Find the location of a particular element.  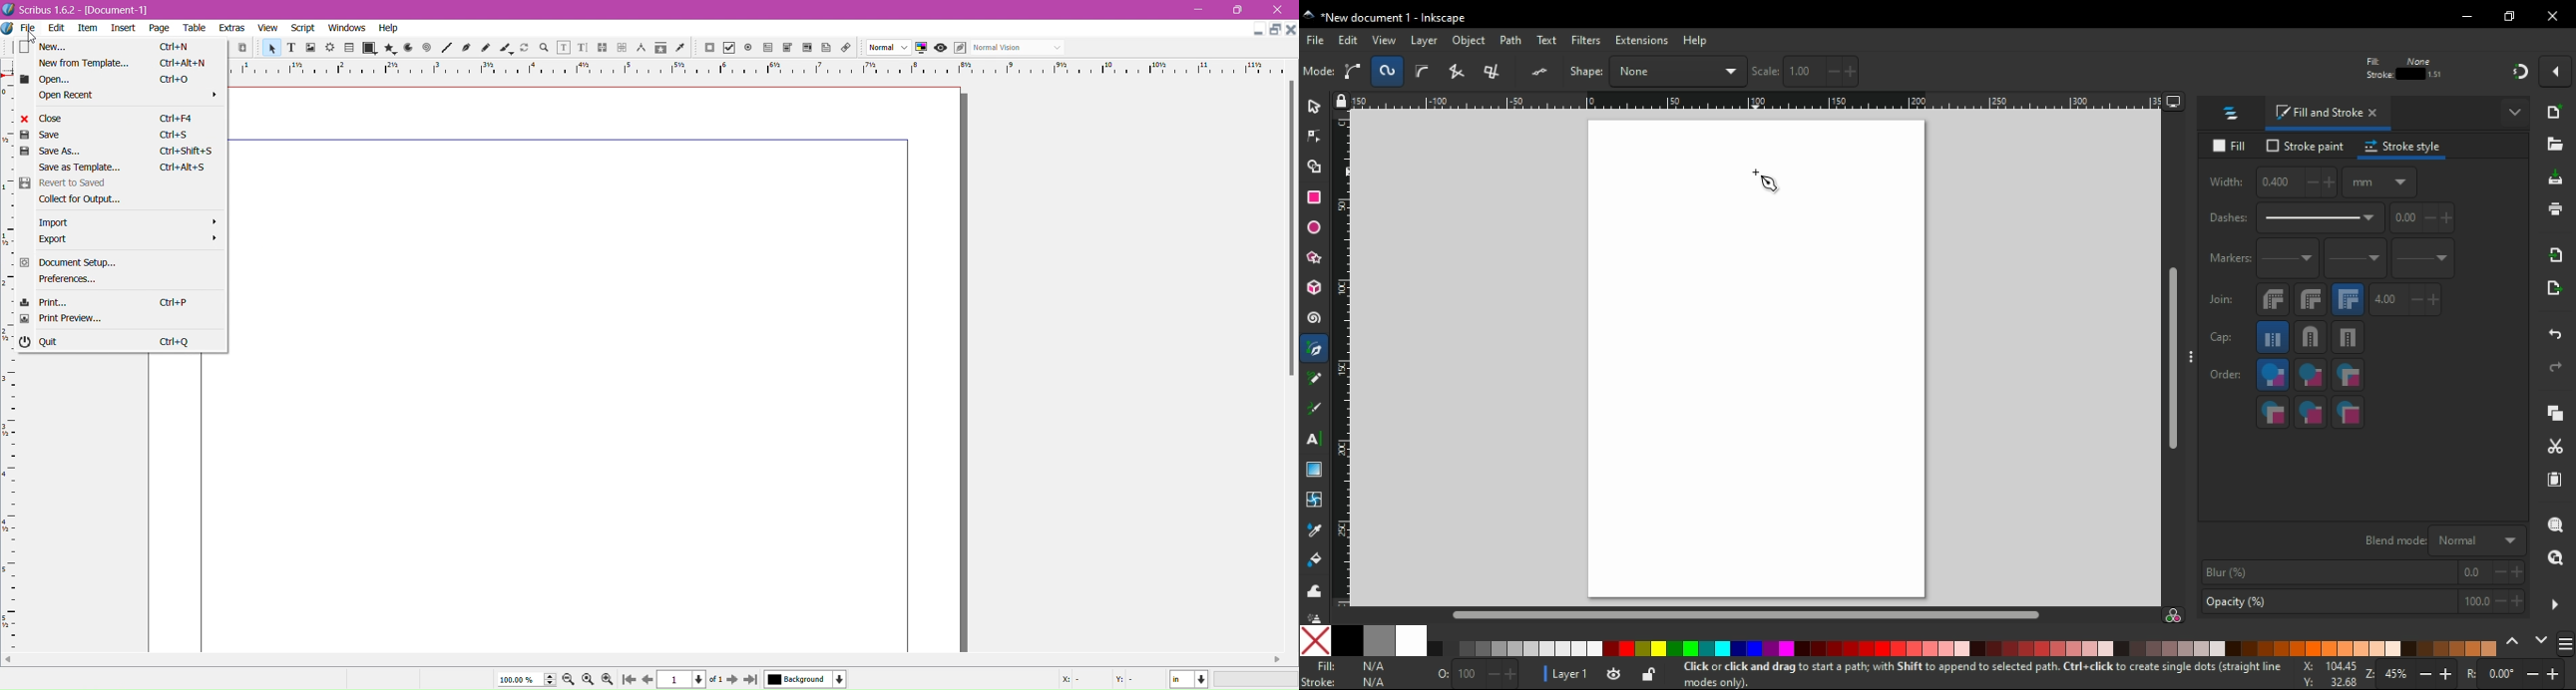

Go to previous page is located at coordinates (646, 680).